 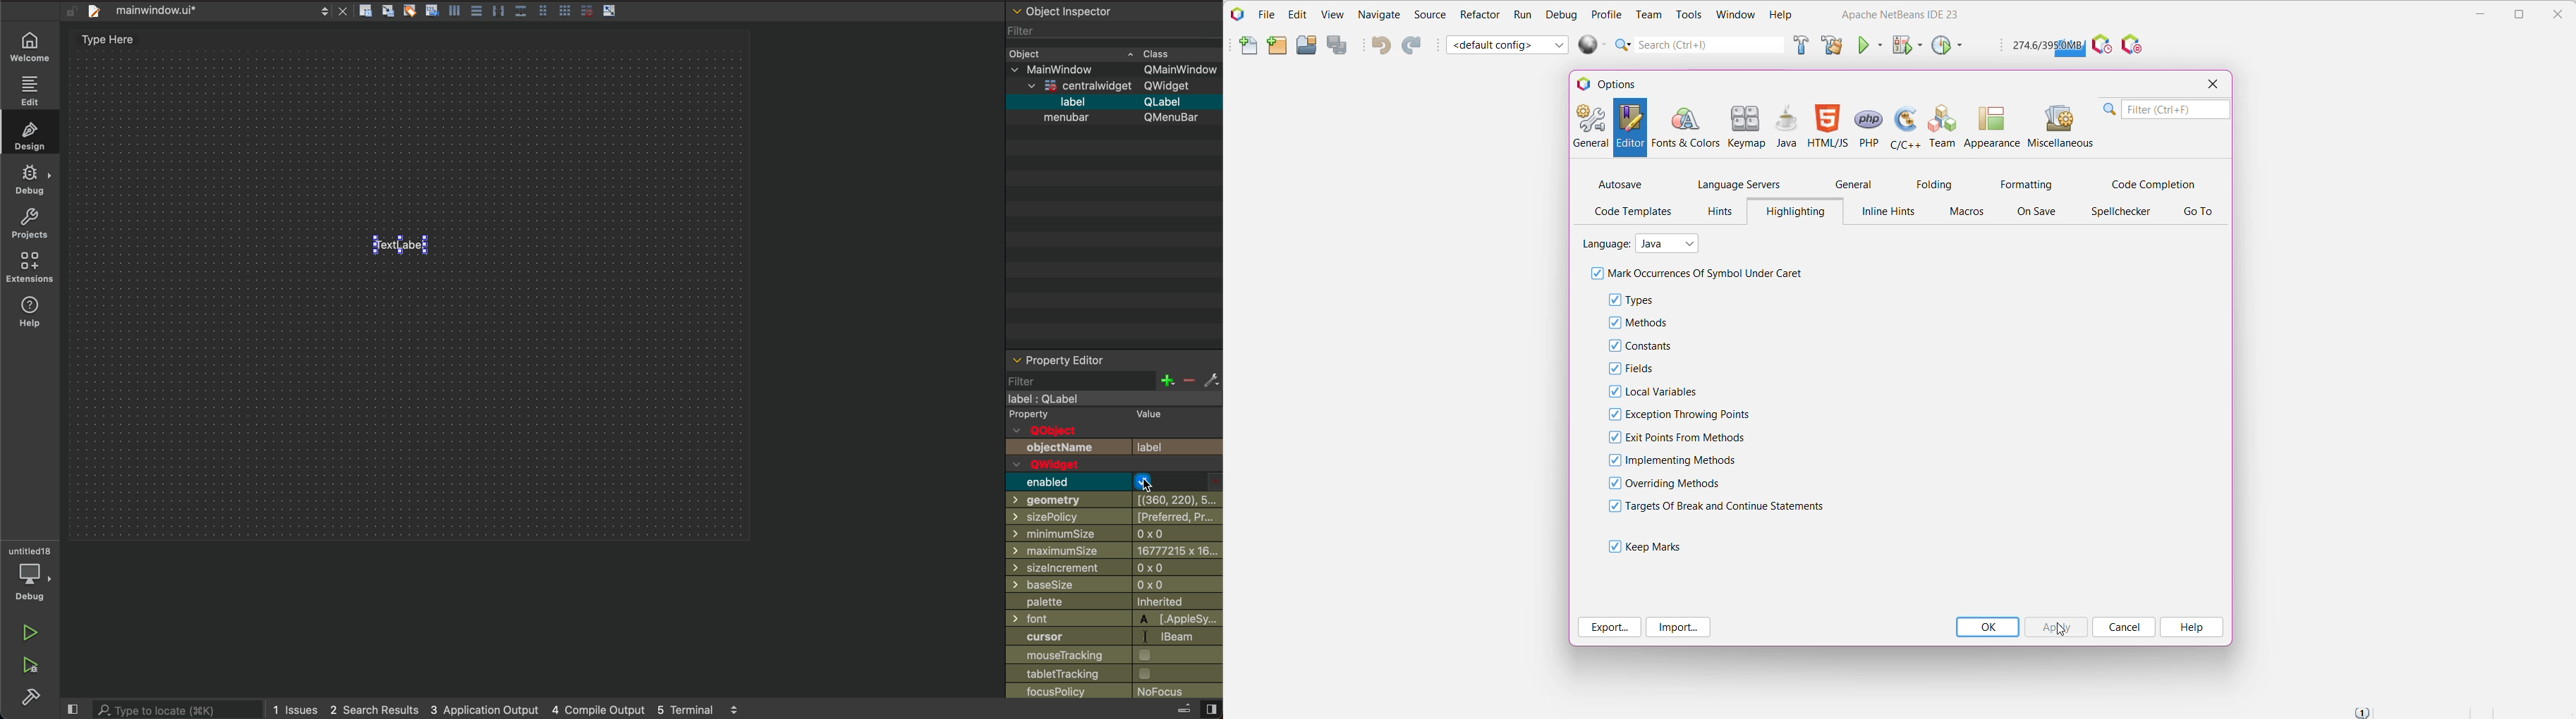 What do you see at coordinates (28, 585) in the screenshot?
I see `debug` at bounding box center [28, 585].